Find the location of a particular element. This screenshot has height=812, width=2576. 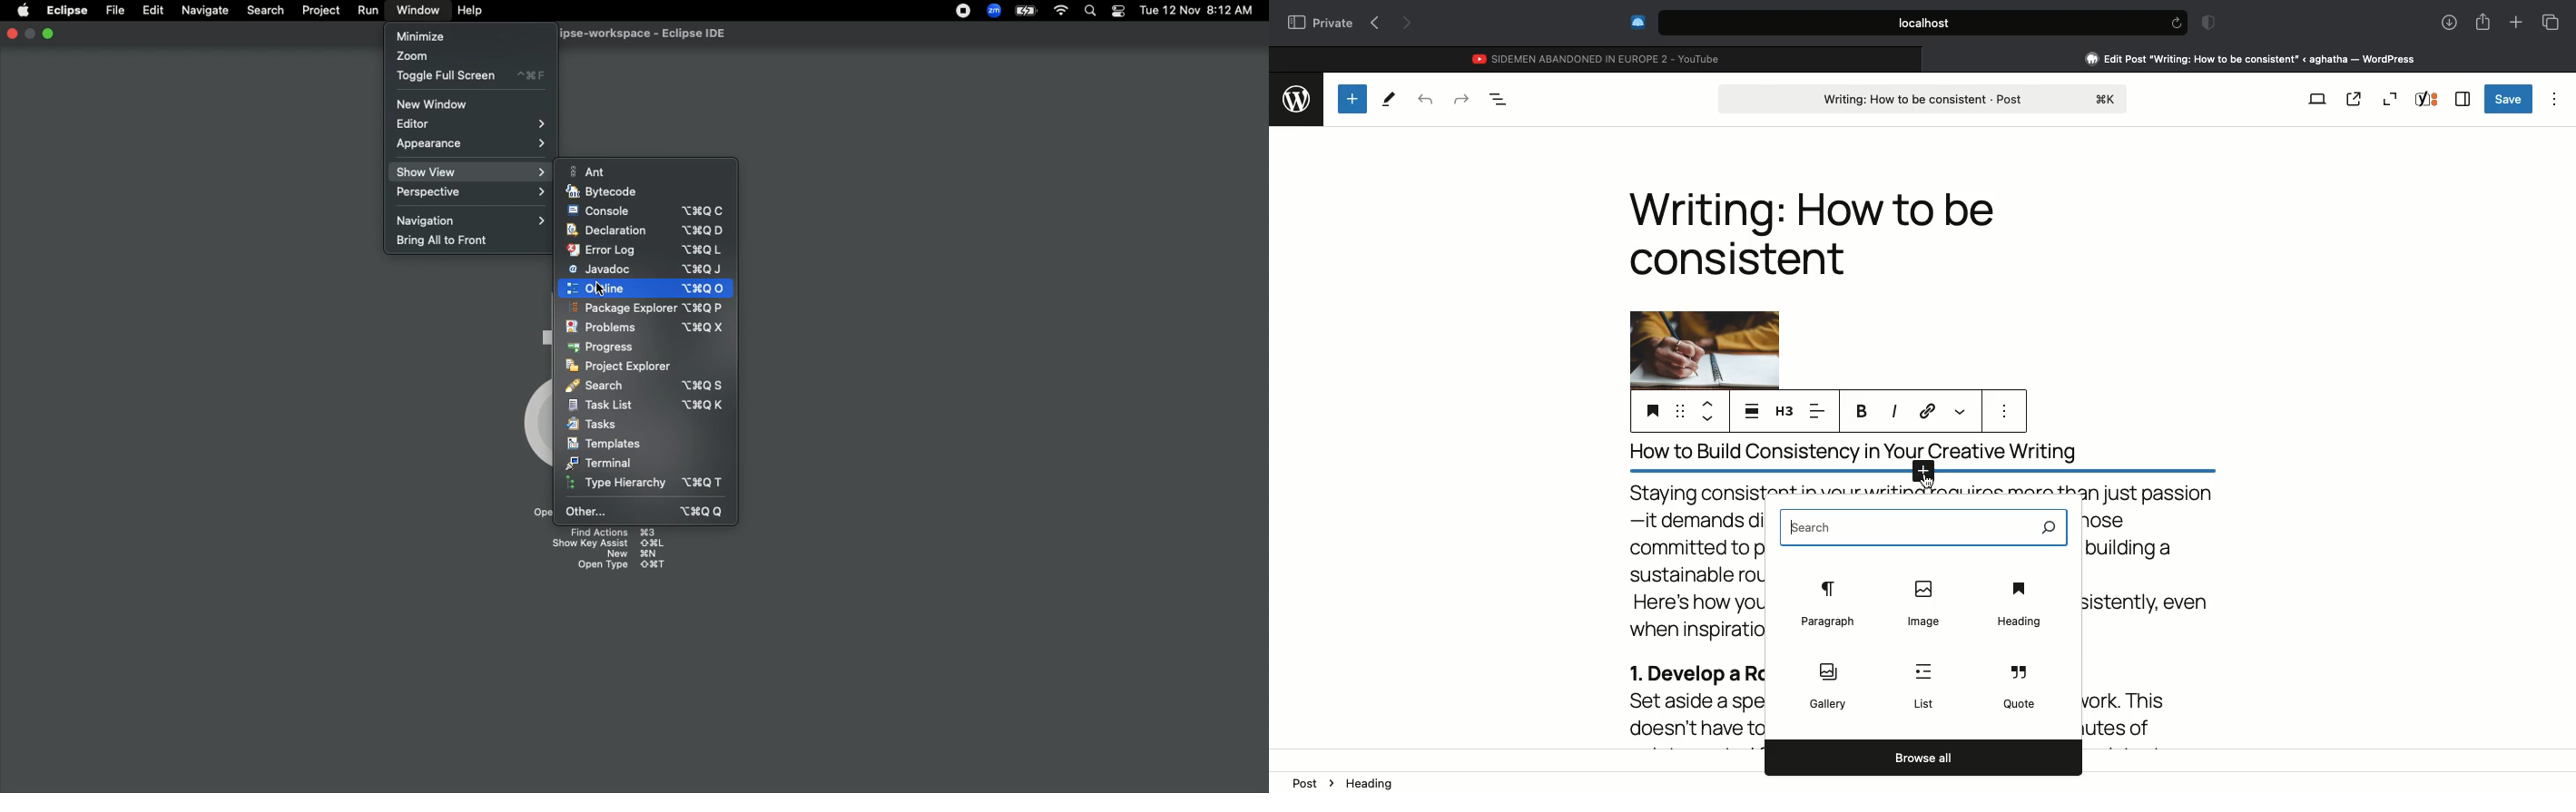

wordpress is located at coordinates (1295, 96).